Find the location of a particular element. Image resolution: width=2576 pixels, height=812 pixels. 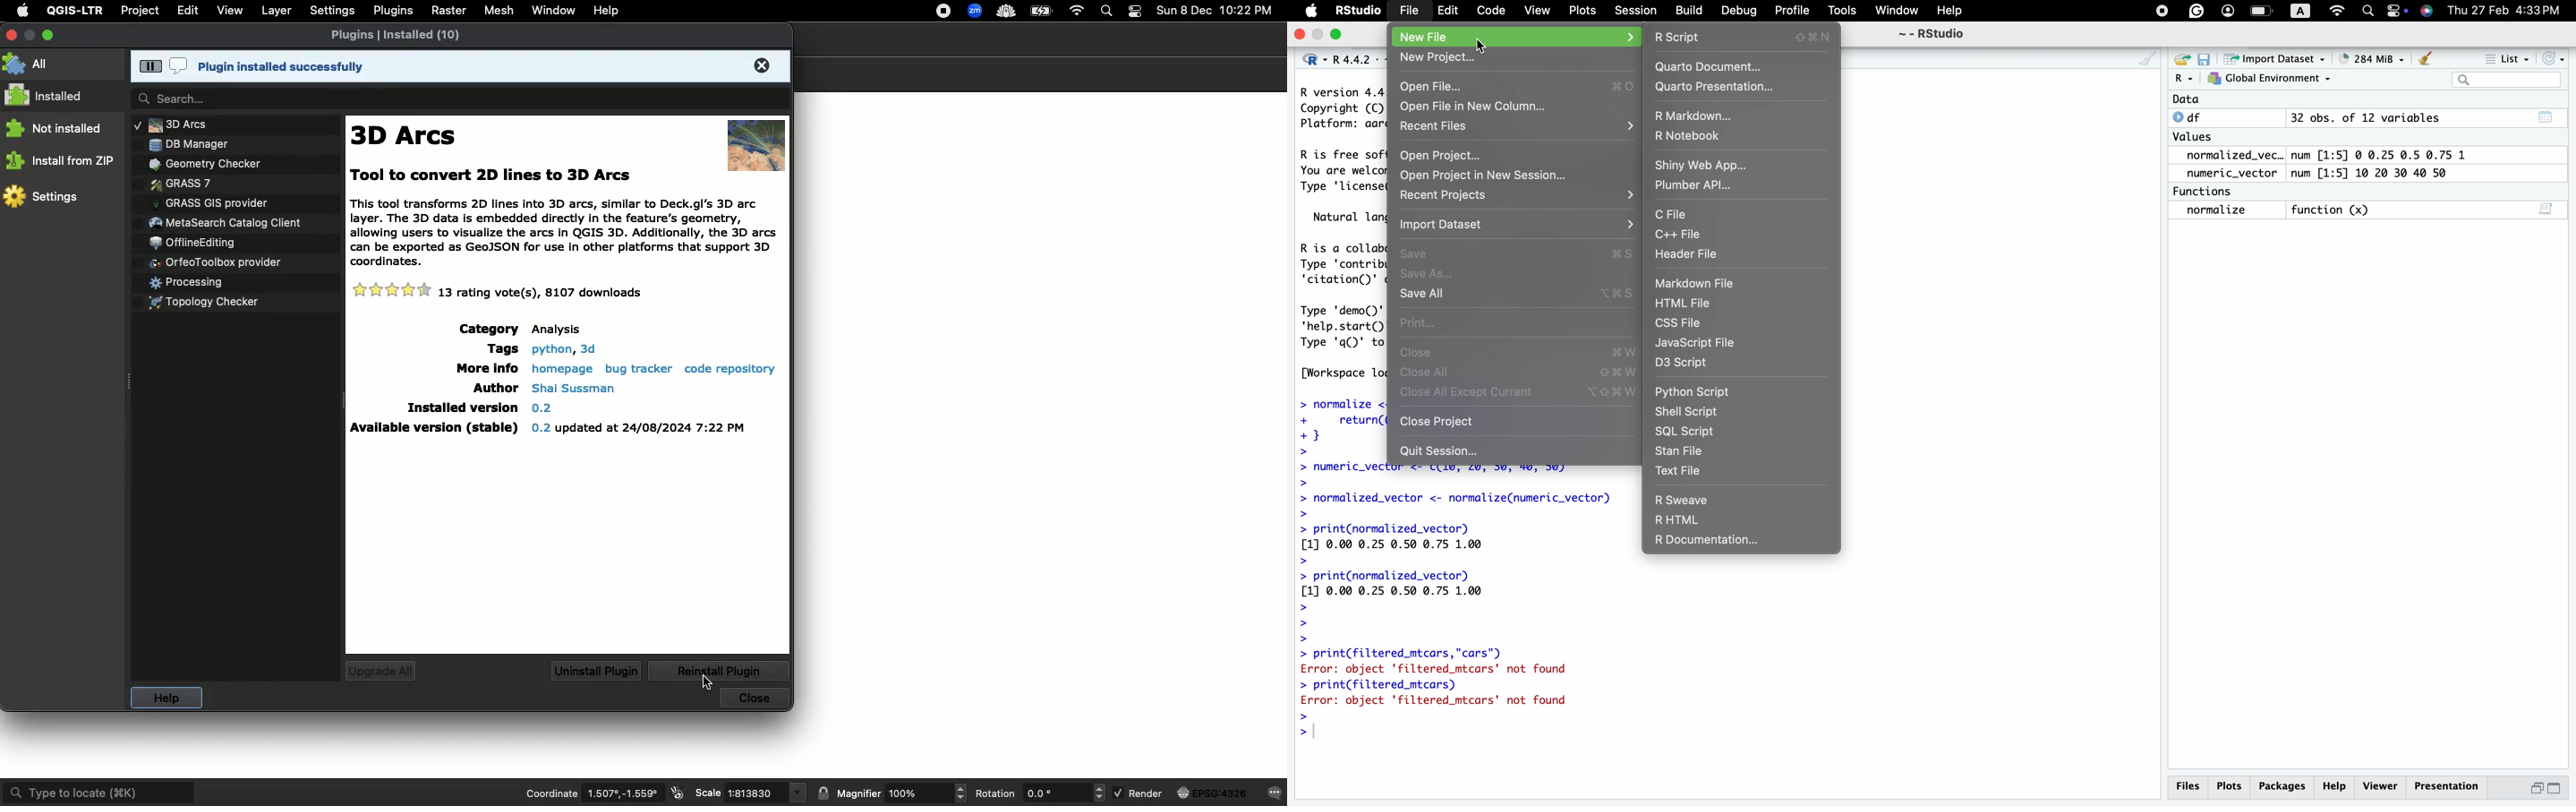

icon is located at coordinates (678, 793).